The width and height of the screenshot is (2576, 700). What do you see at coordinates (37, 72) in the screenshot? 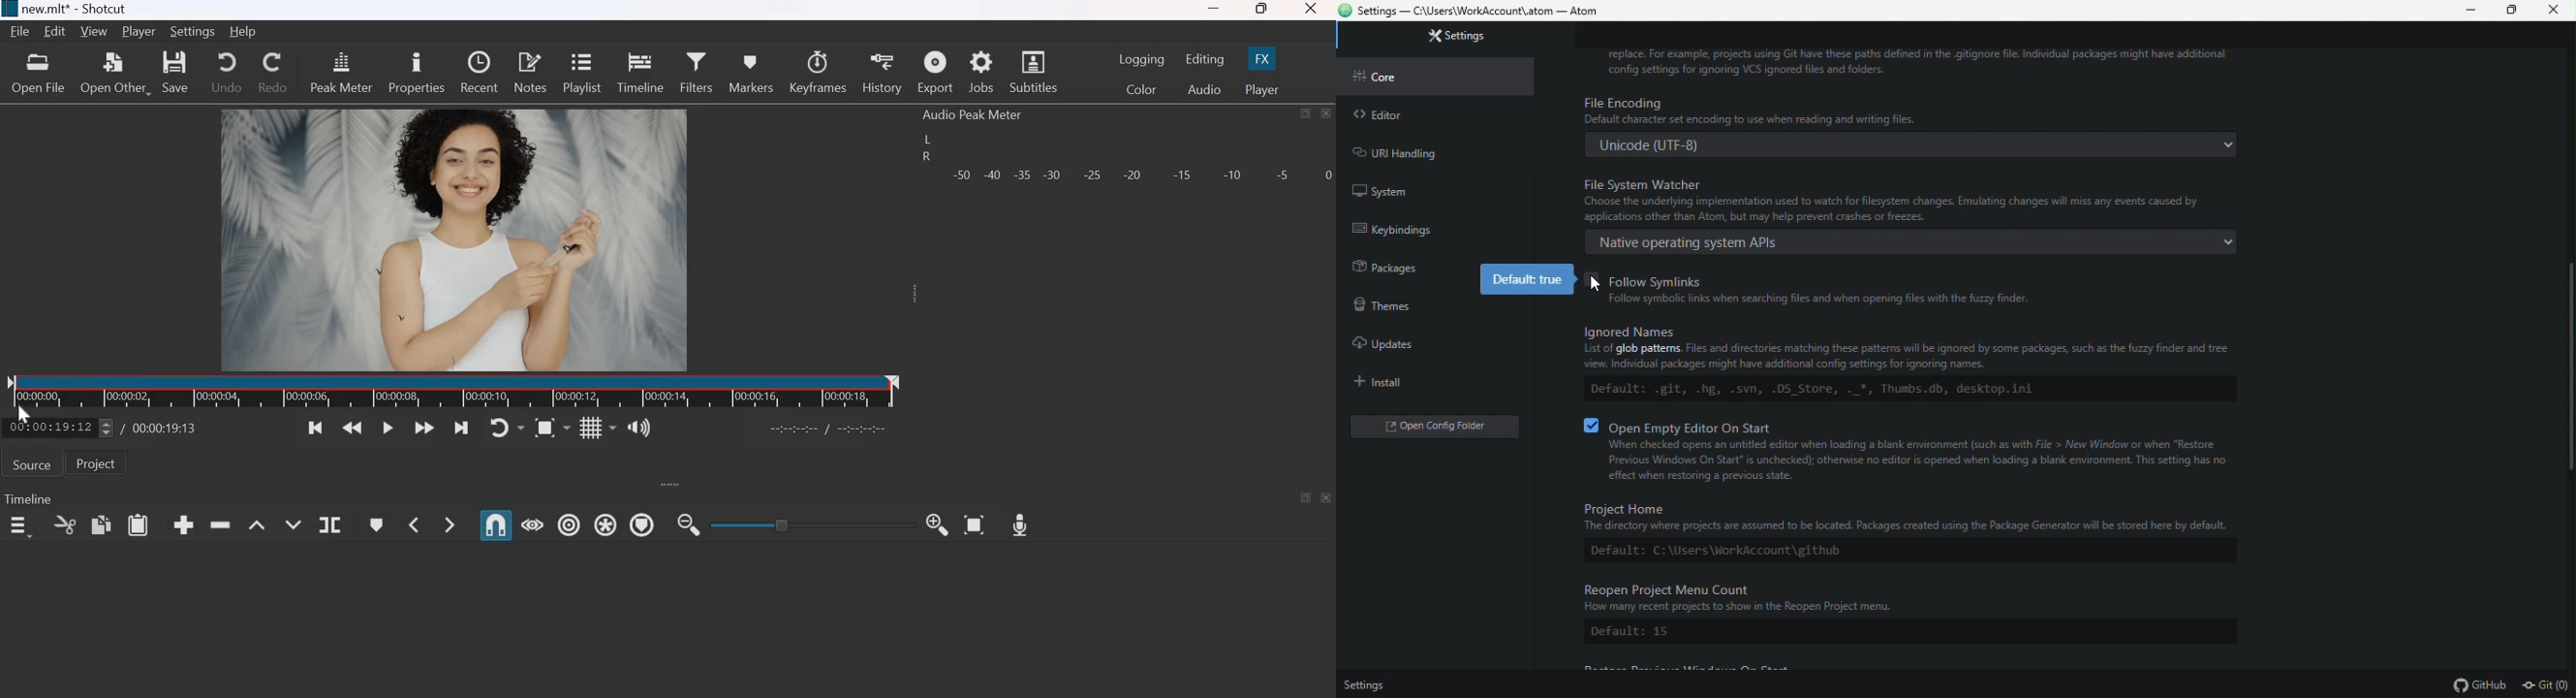
I see `open file` at bounding box center [37, 72].